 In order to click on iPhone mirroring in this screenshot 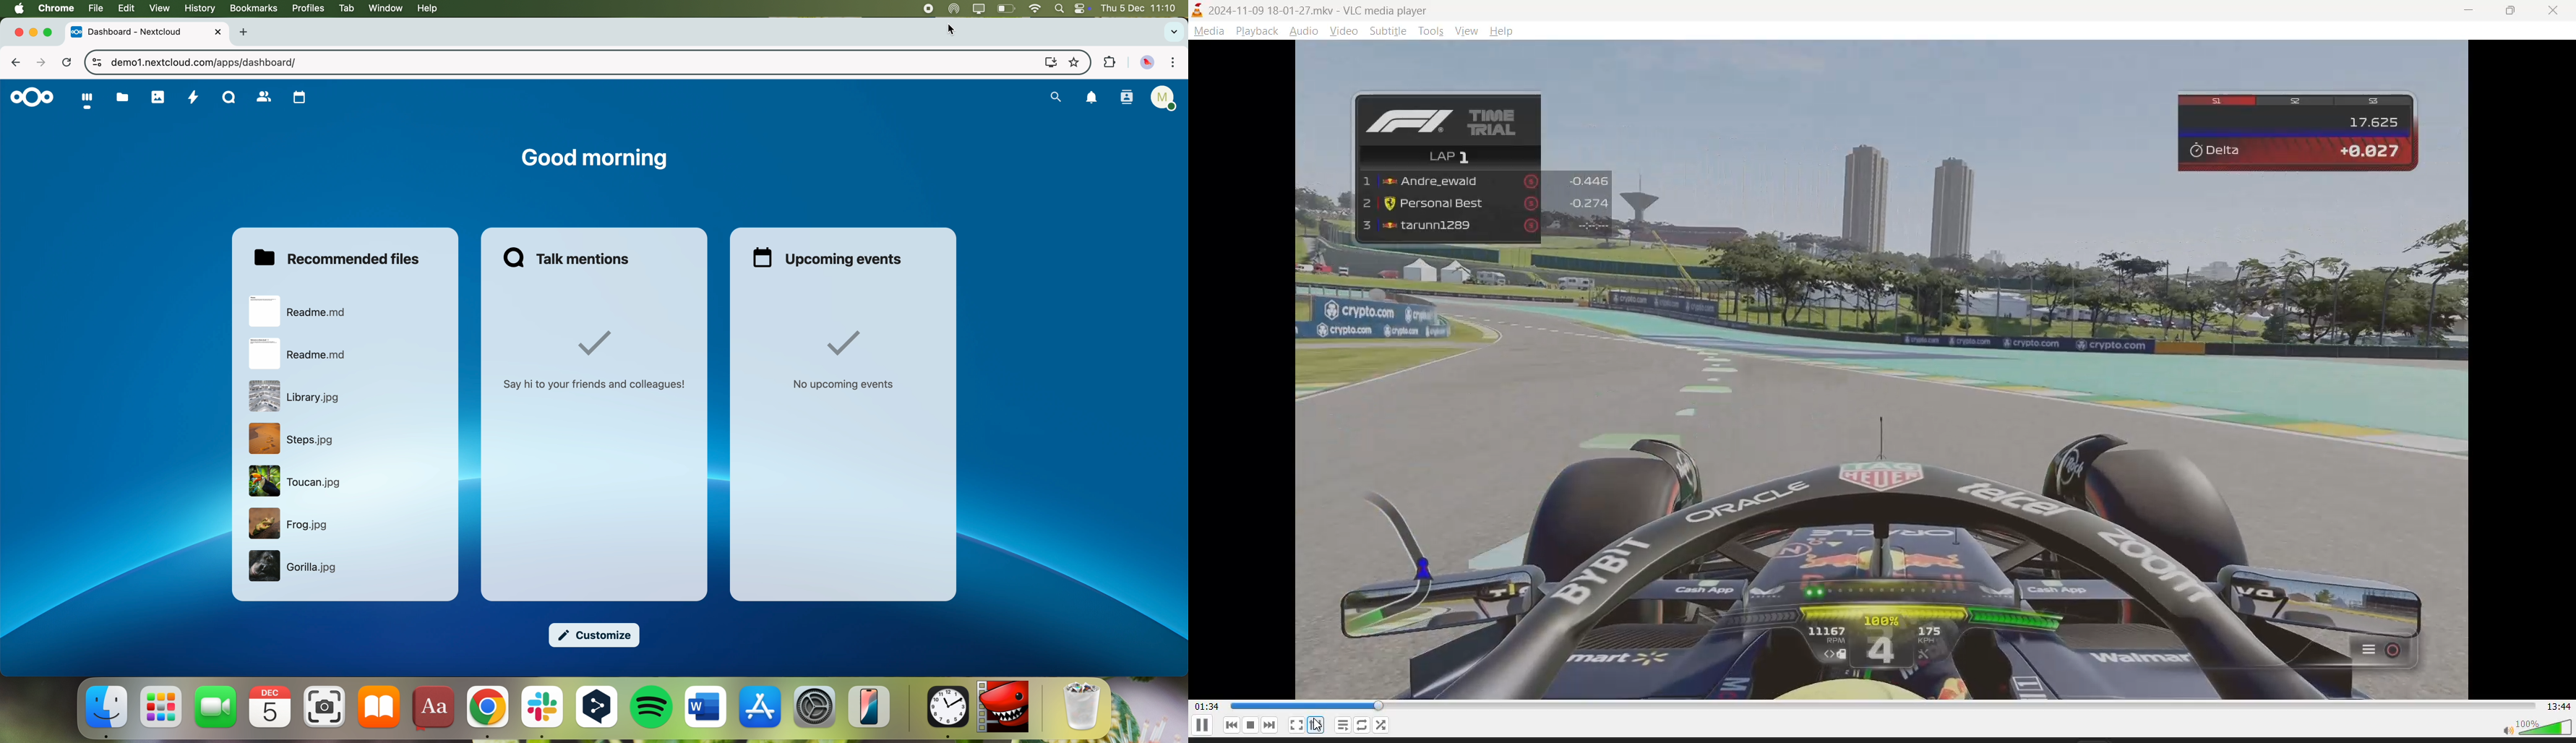, I will do `click(870, 707)`.